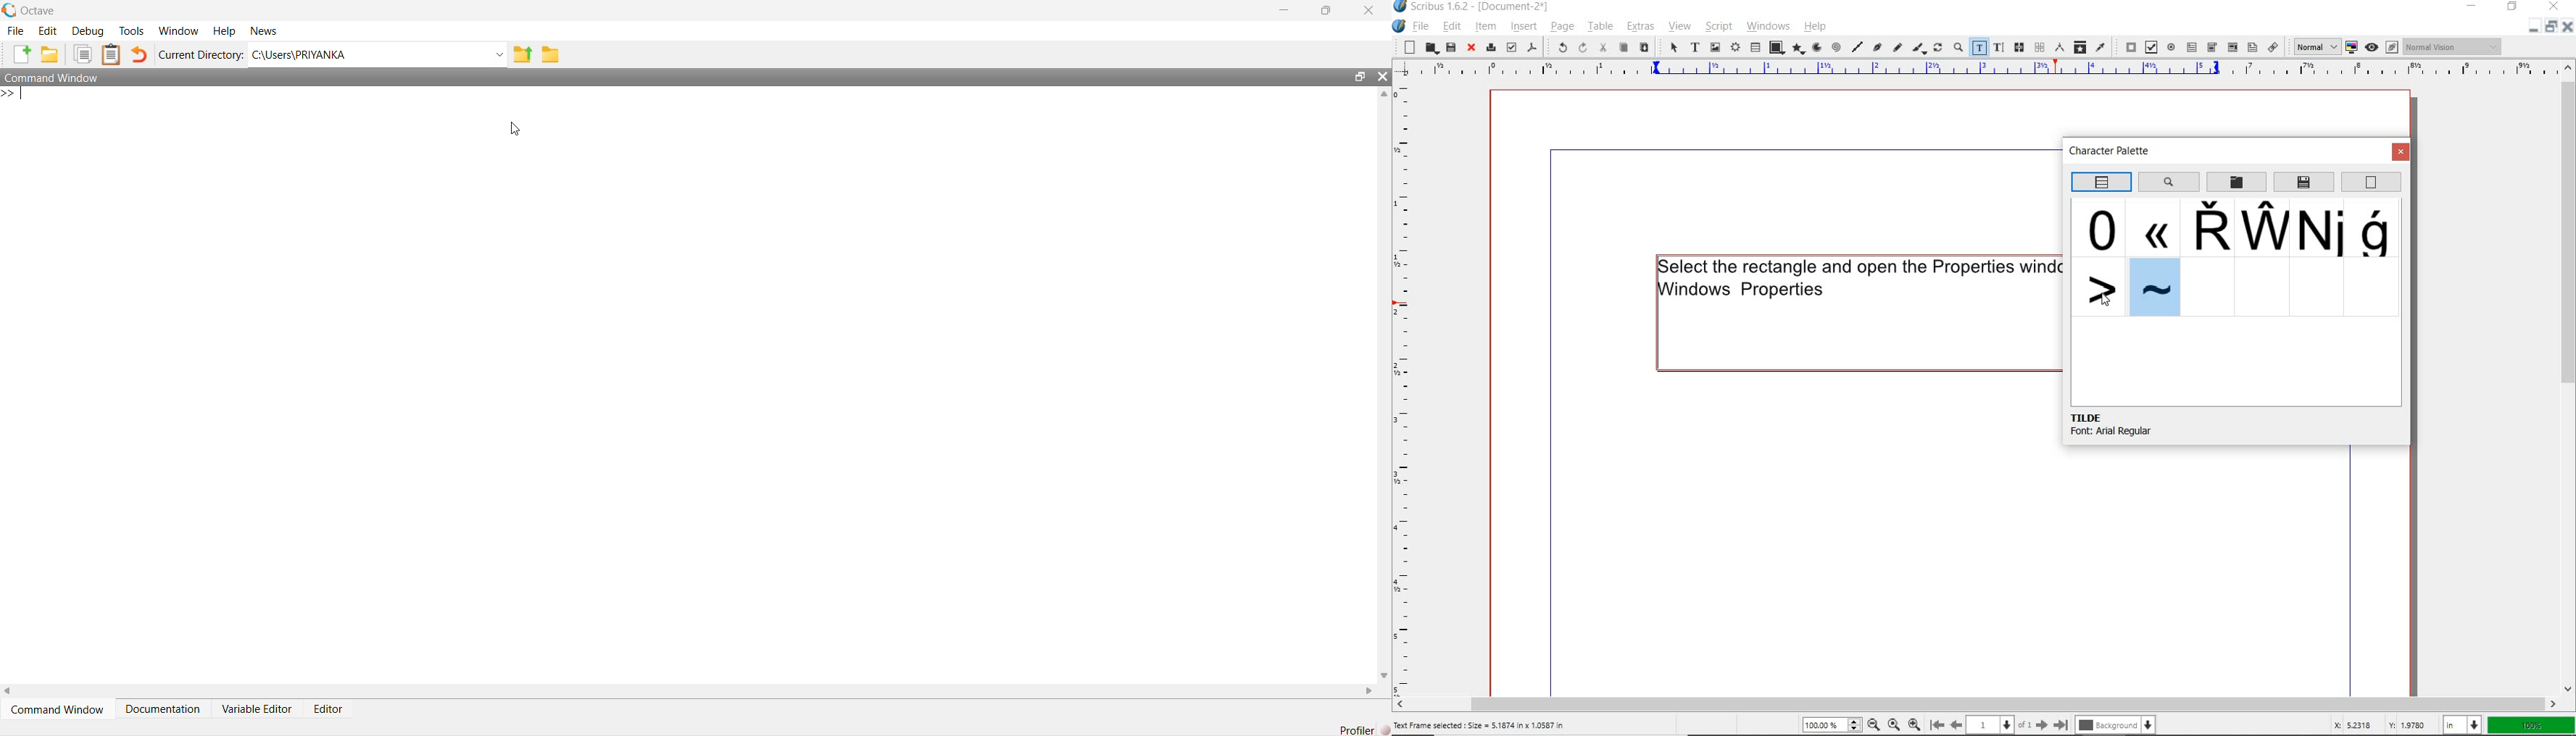  Describe the element at coordinates (2322, 229) in the screenshot. I see `glyphs` at that location.